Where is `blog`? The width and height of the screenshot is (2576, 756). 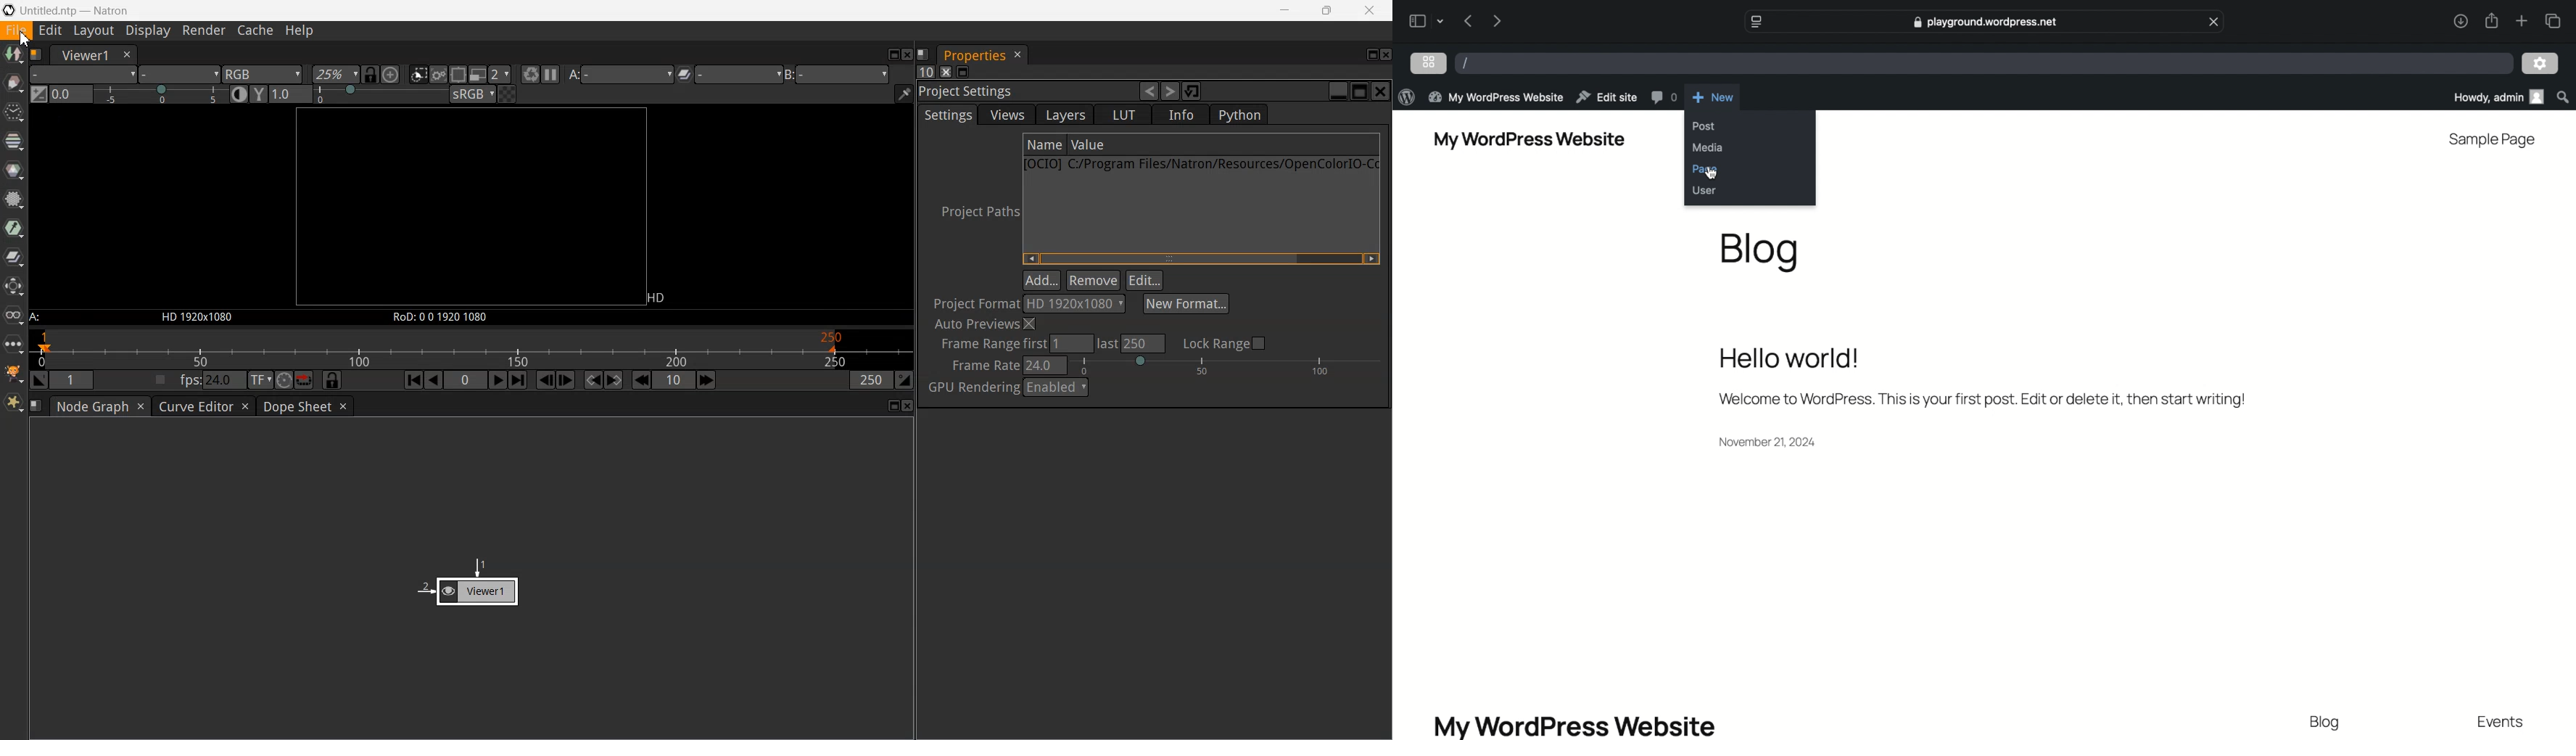
blog is located at coordinates (1760, 251).